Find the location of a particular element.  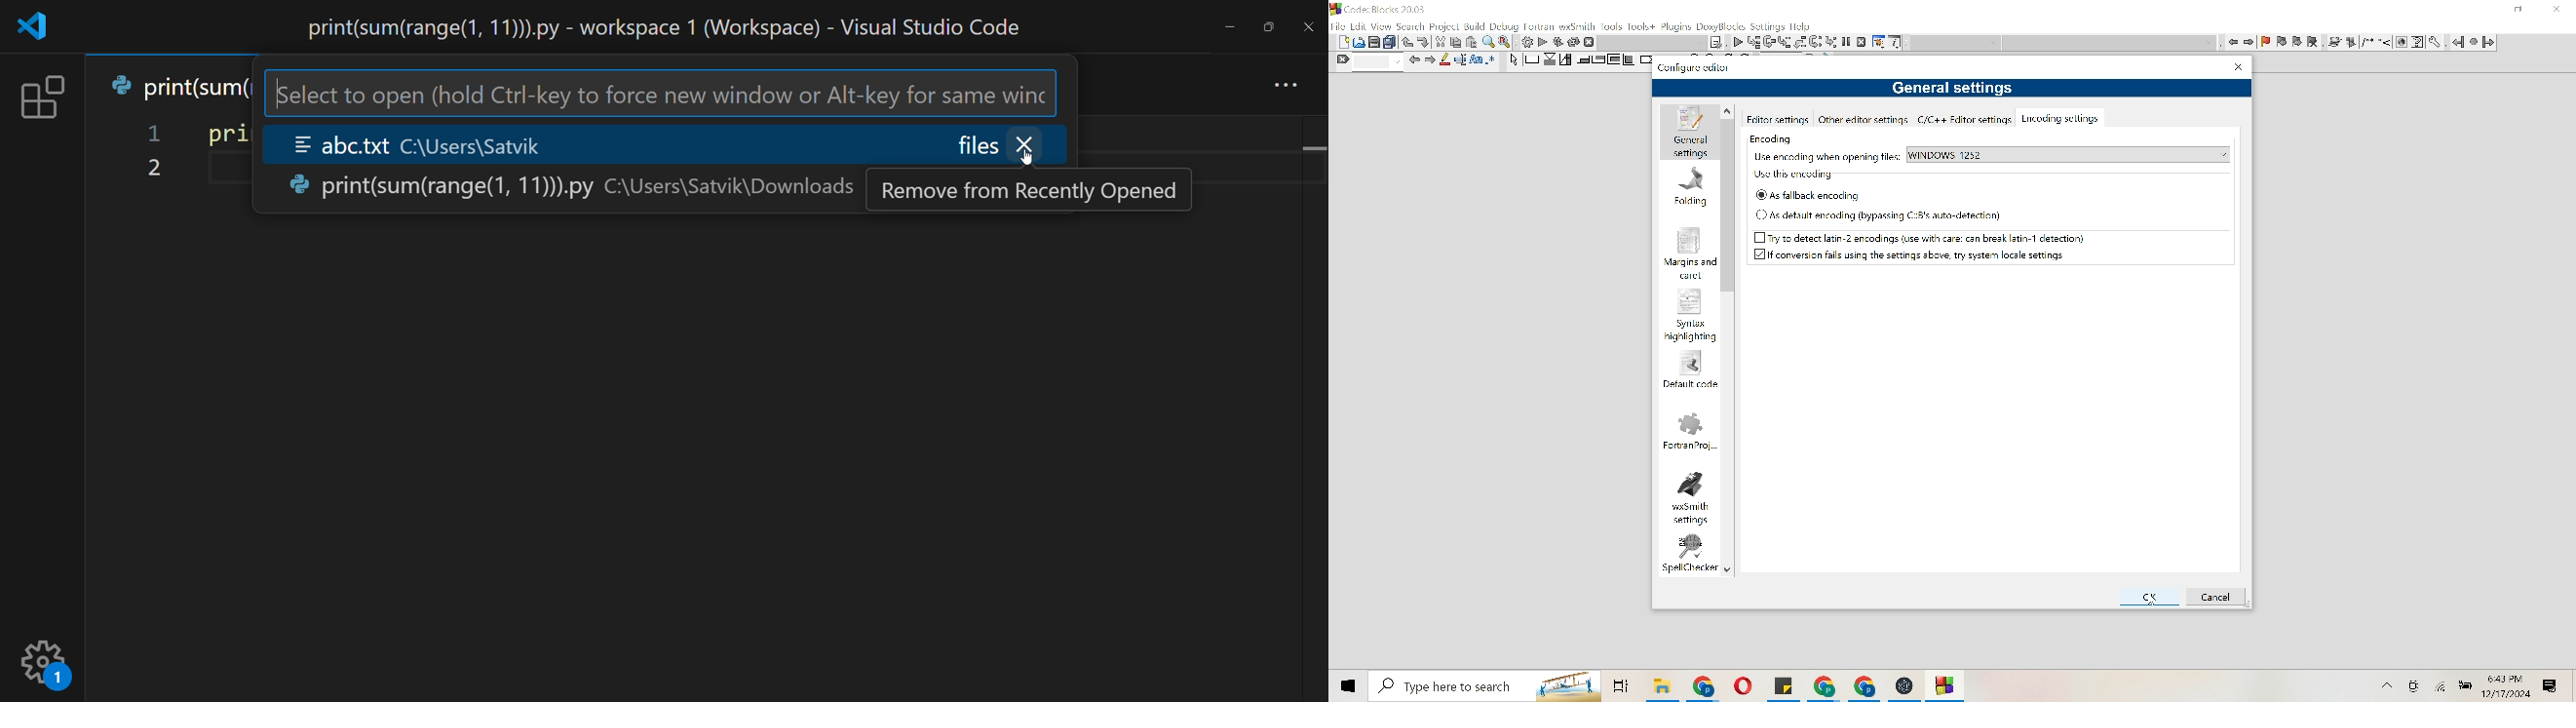

Note is located at coordinates (1716, 42).